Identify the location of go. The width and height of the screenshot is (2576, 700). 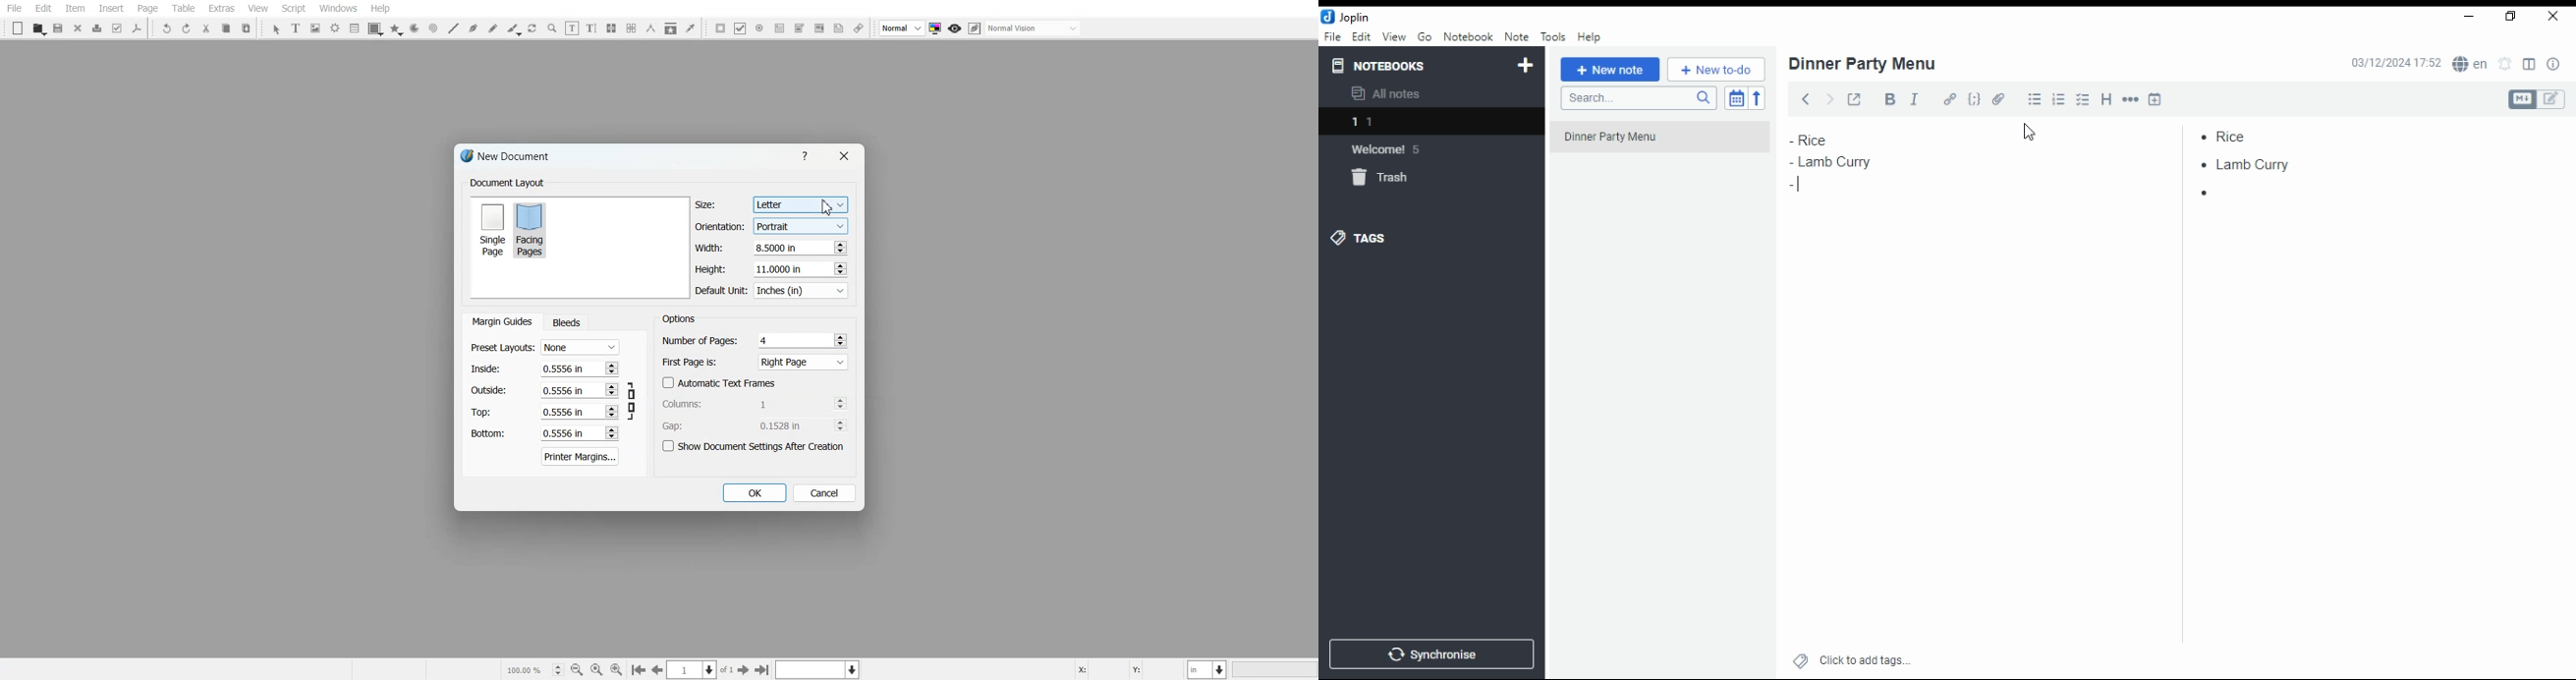
(1425, 37).